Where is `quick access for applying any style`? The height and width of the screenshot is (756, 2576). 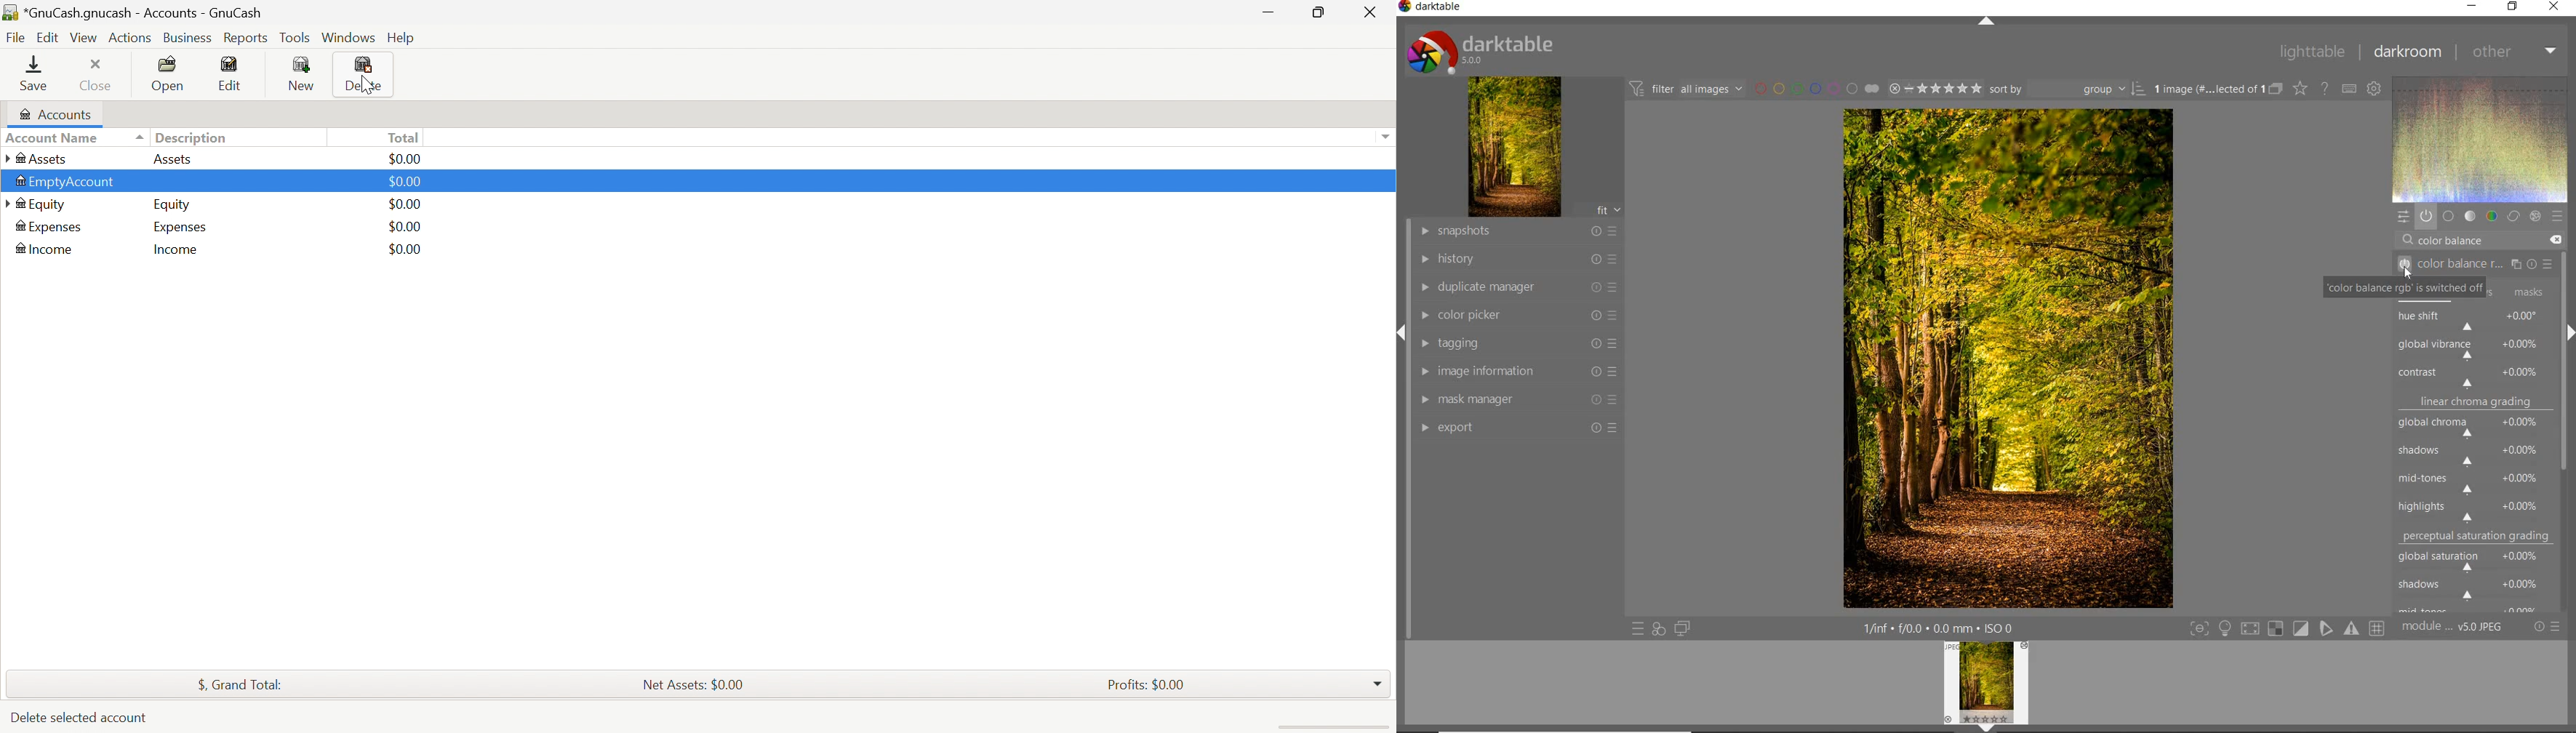 quick access for applying any style is located at coordinates (1659, 629).